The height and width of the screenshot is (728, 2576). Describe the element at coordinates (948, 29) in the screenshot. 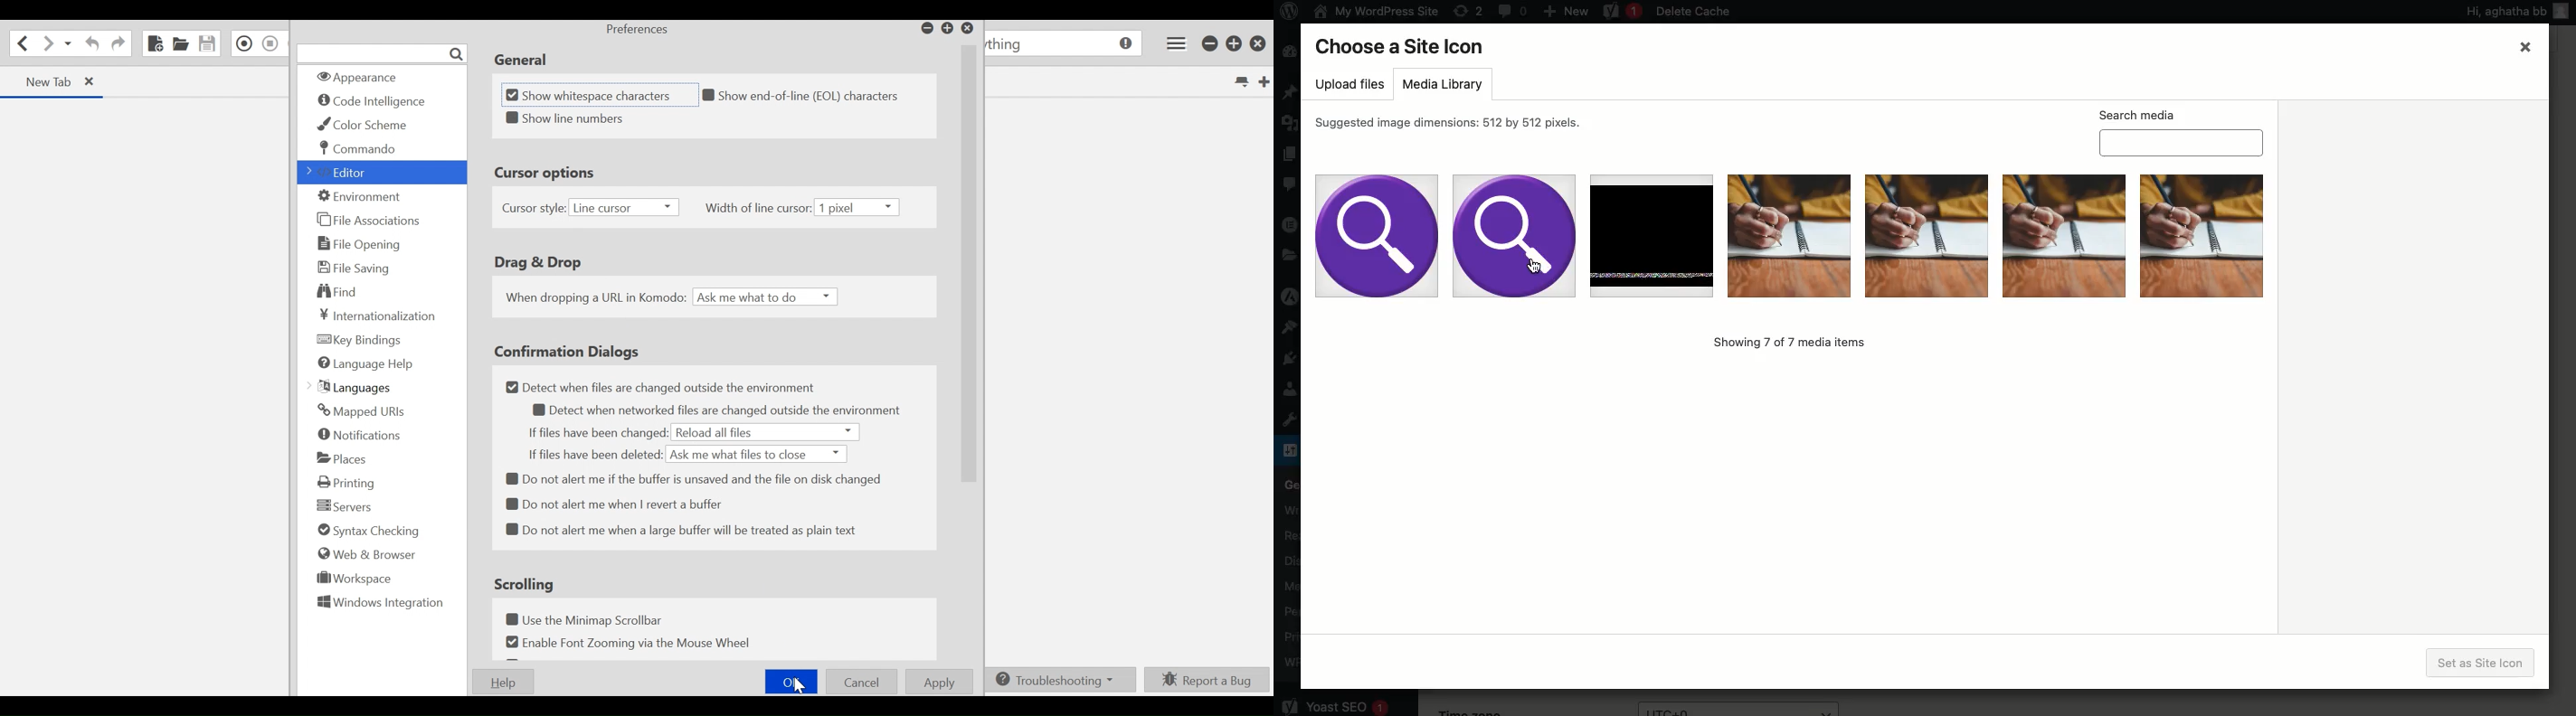

I see `Maximize` at that location.